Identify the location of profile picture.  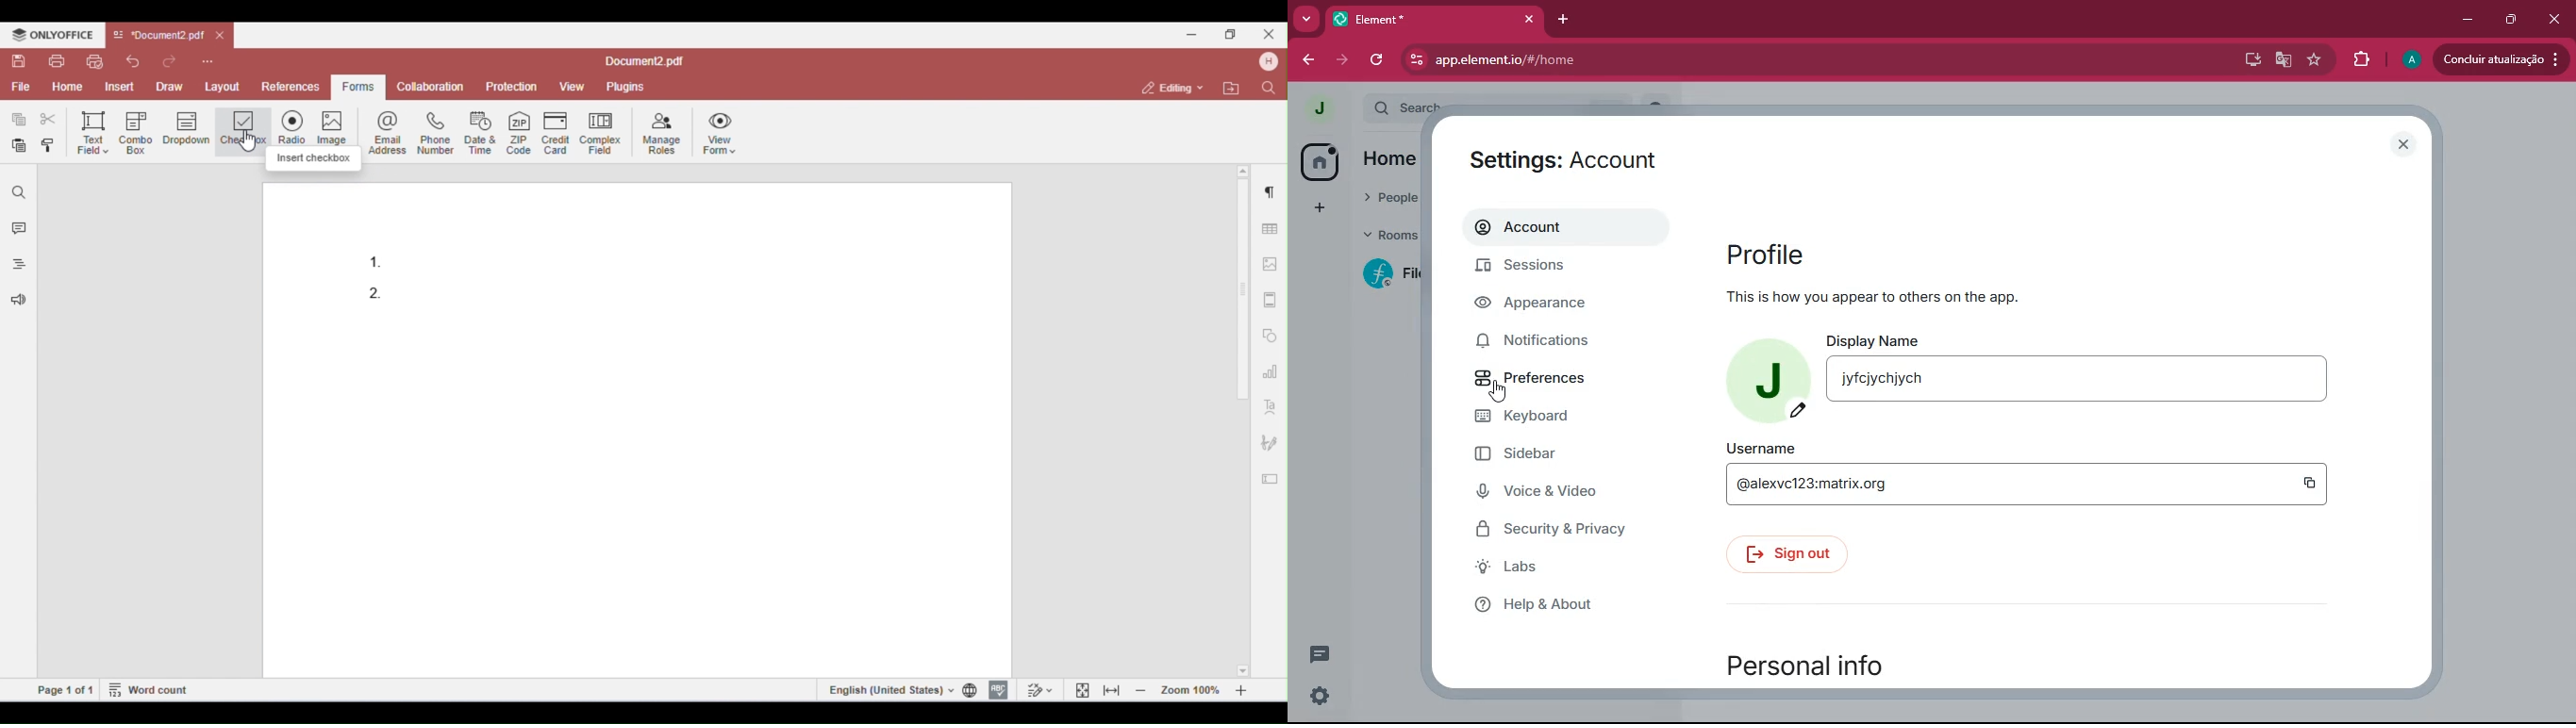
(2411, 61).